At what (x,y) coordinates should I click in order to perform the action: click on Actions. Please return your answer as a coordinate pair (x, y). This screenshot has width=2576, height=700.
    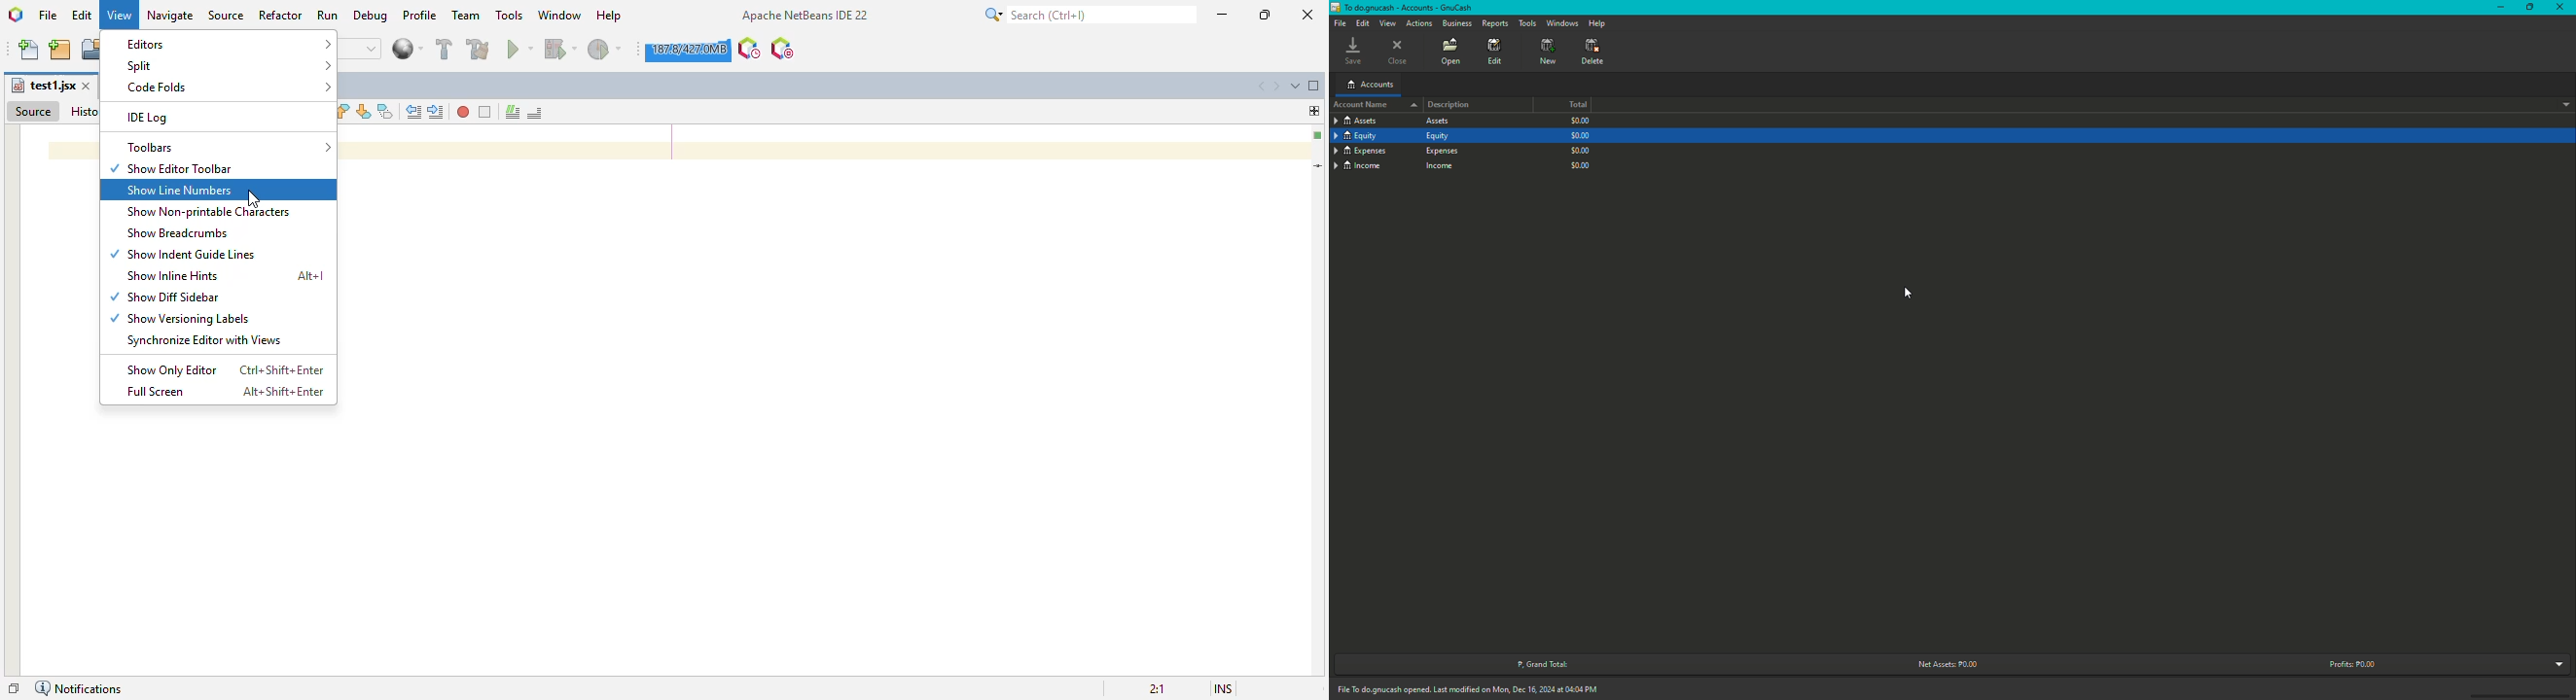
    Looking at the image, I should click on (1419, 23).